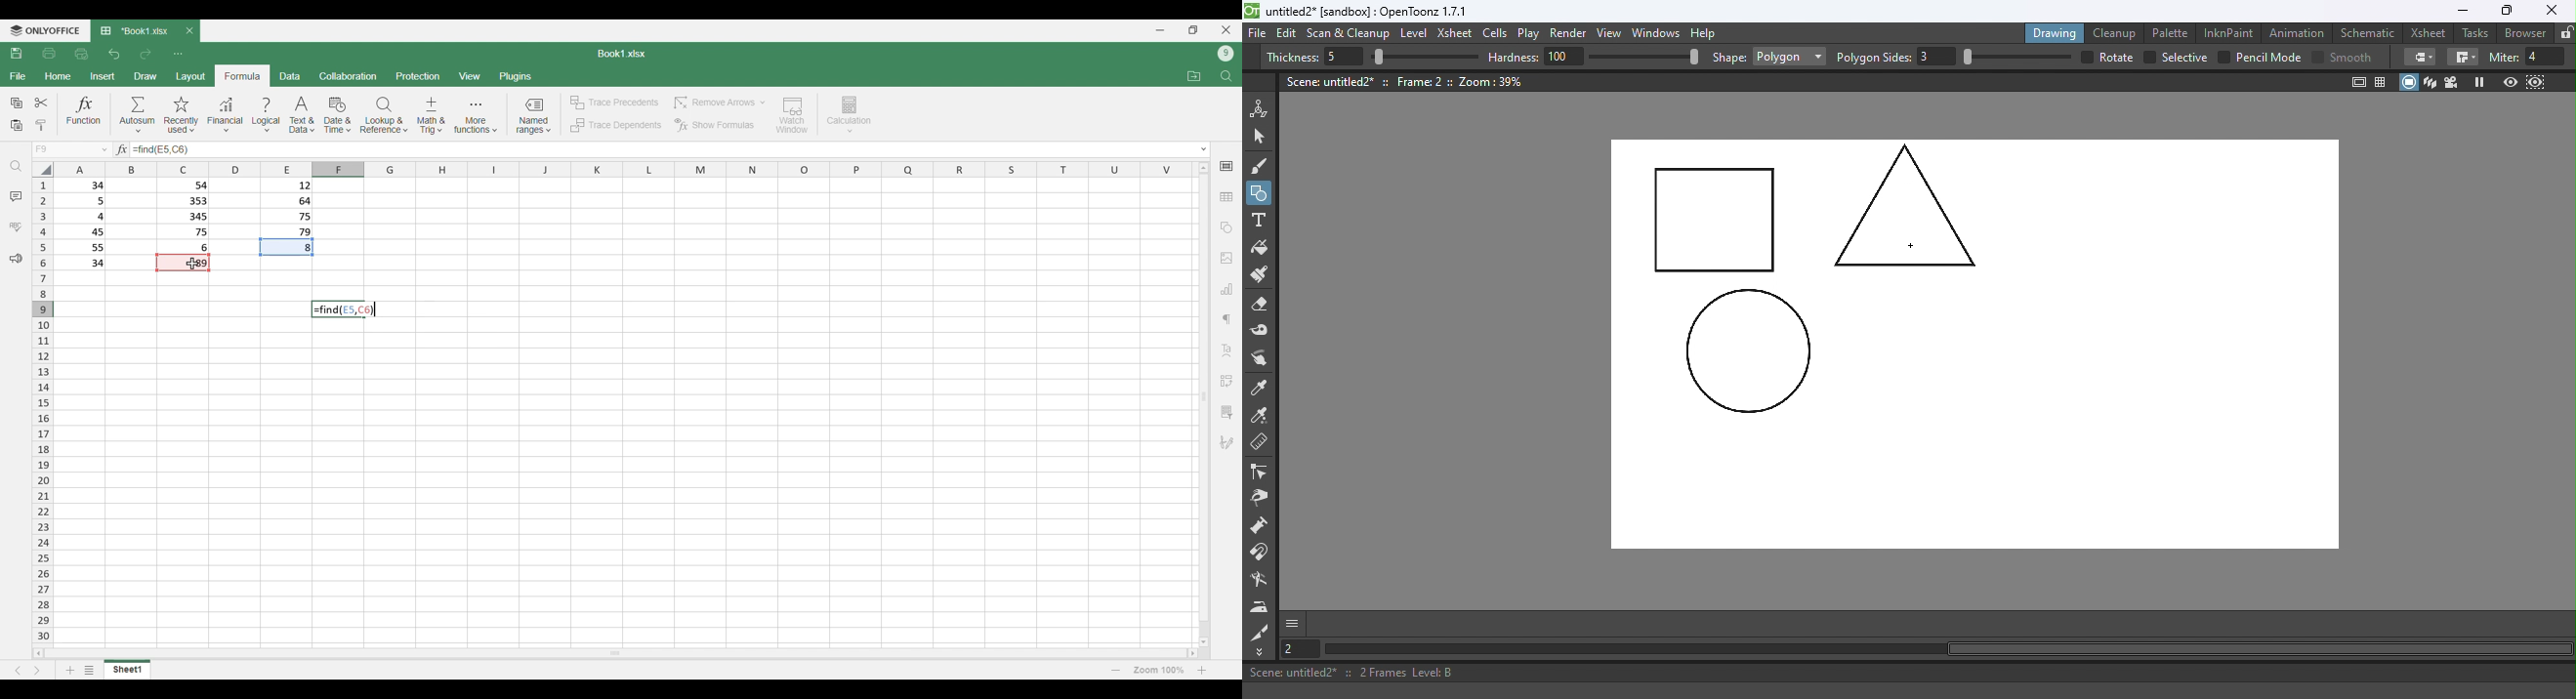 The width and height of the screenshot is (2576, 700). Describe the element at coordinates (689, 150) in the screenshot. I see `Type in equation` at that location.